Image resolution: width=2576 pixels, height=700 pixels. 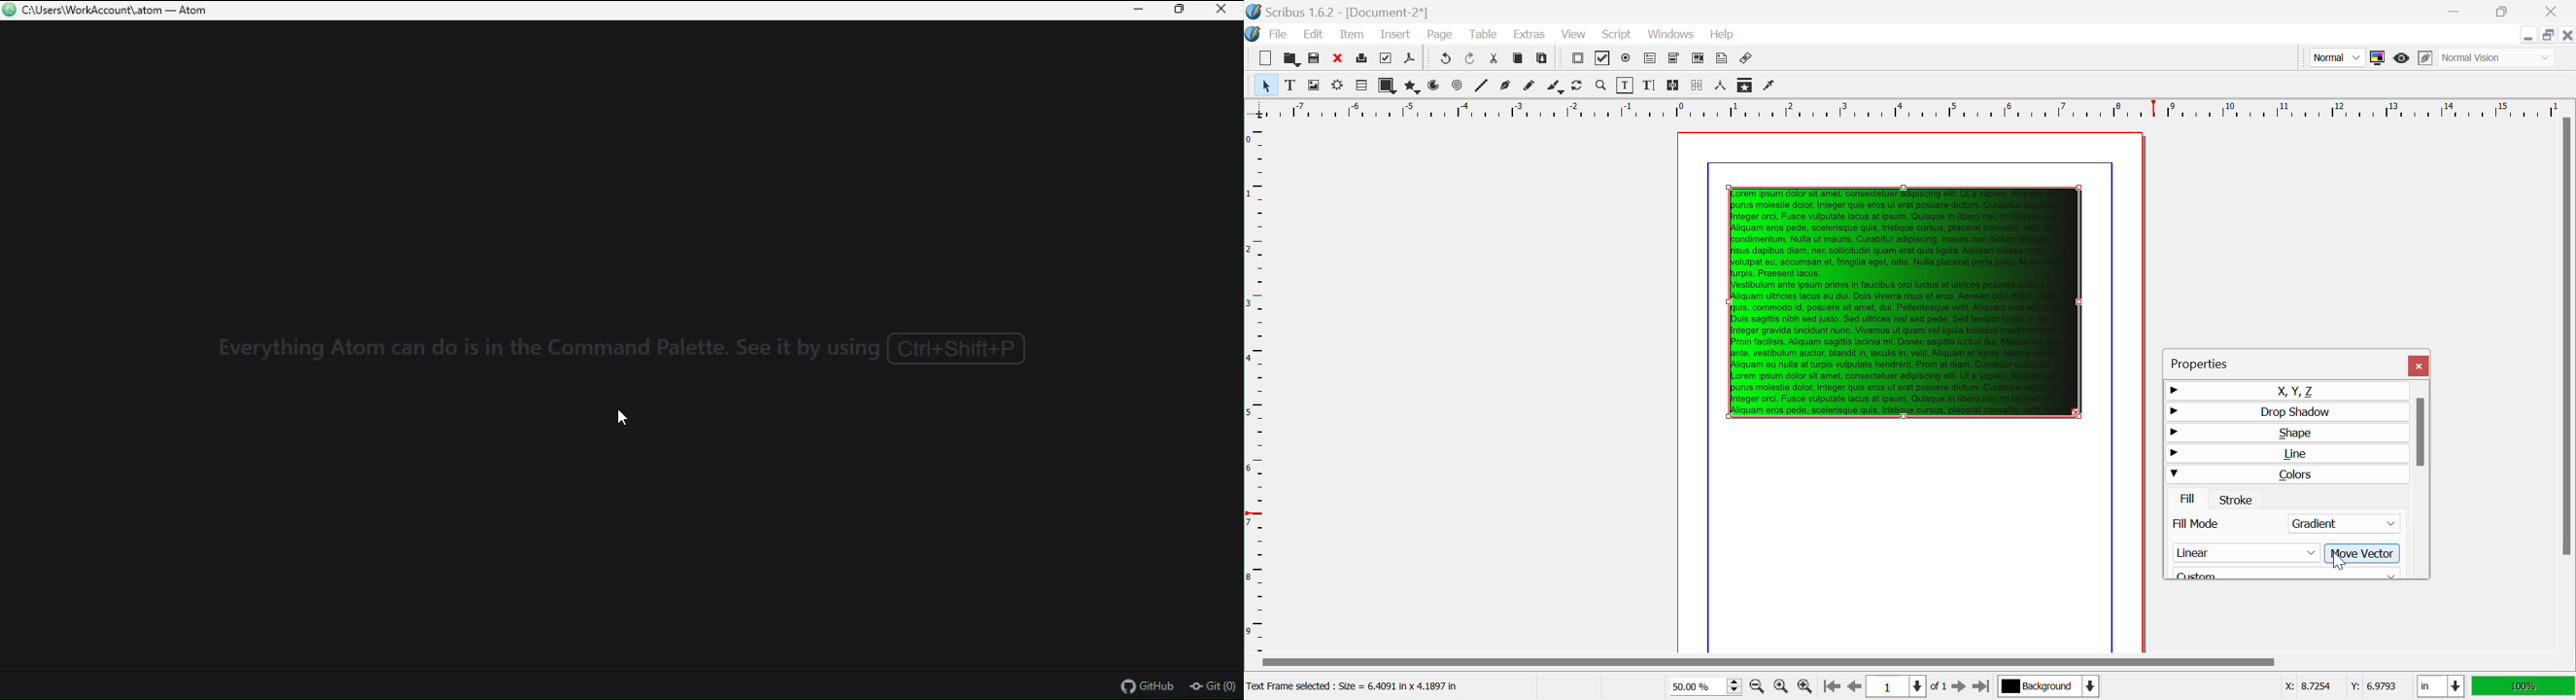 I want to click on Line, so click(x=2286, y=456).